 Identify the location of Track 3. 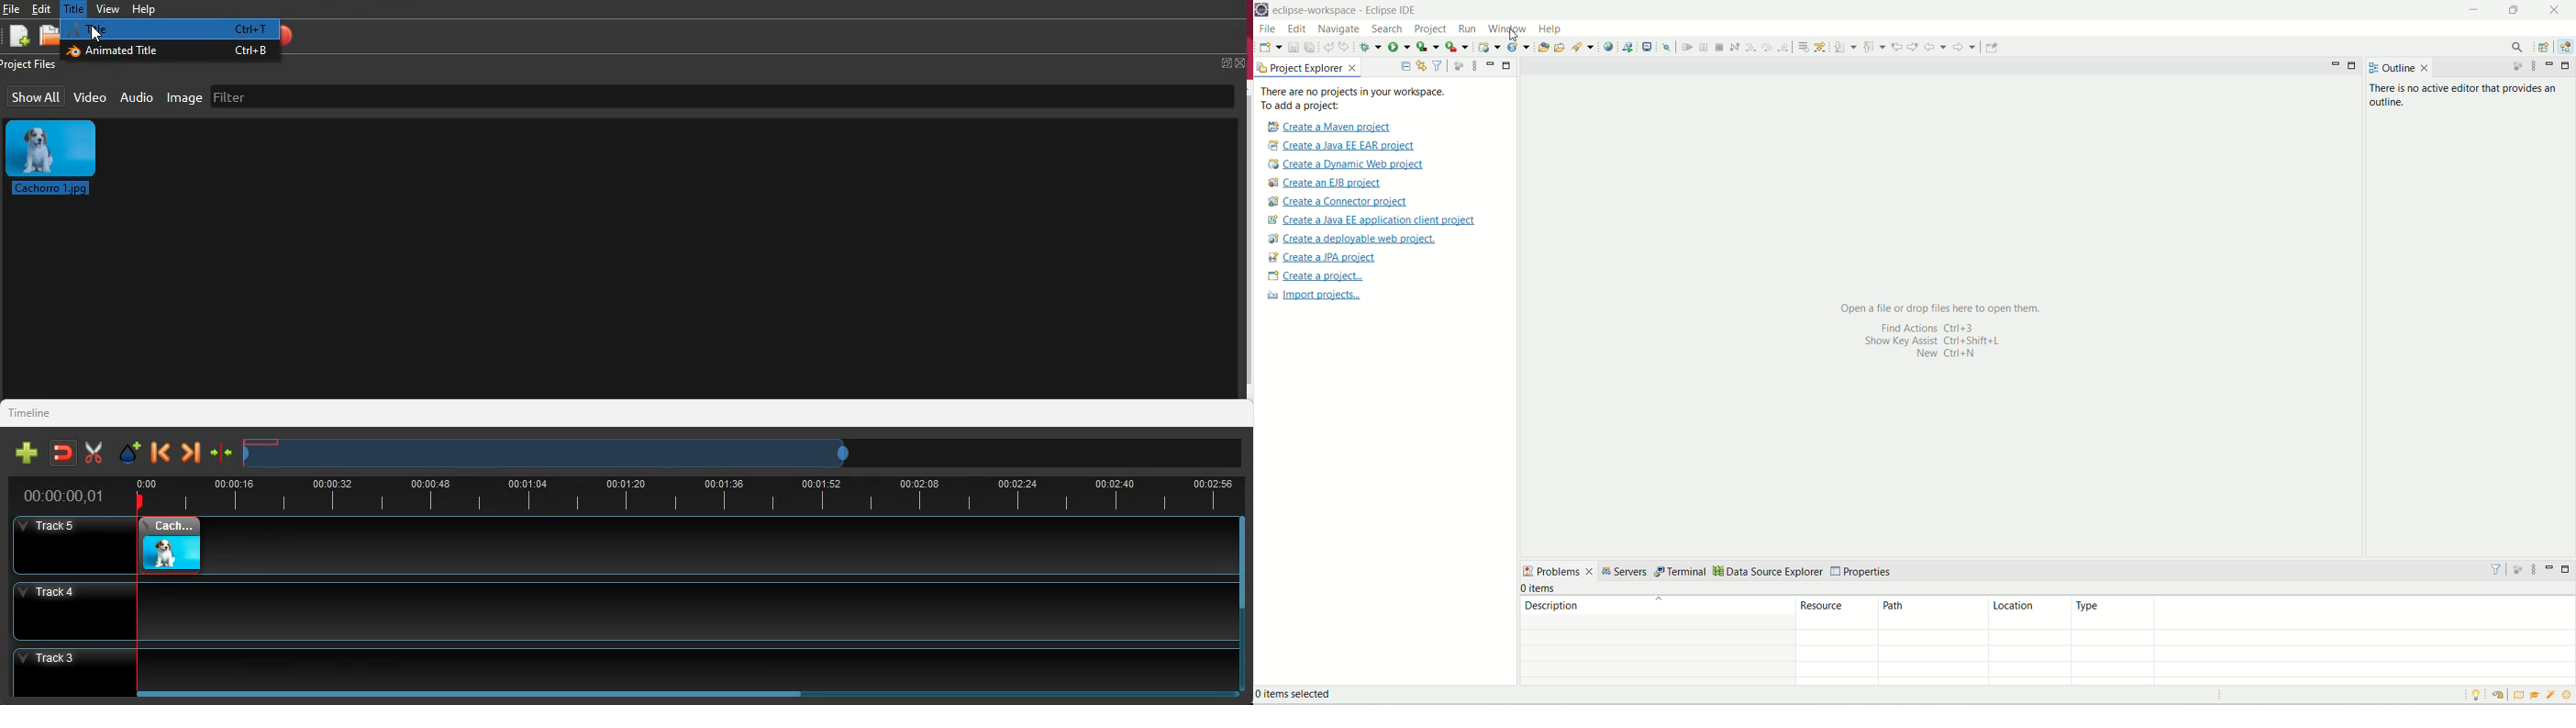
(625, 666).